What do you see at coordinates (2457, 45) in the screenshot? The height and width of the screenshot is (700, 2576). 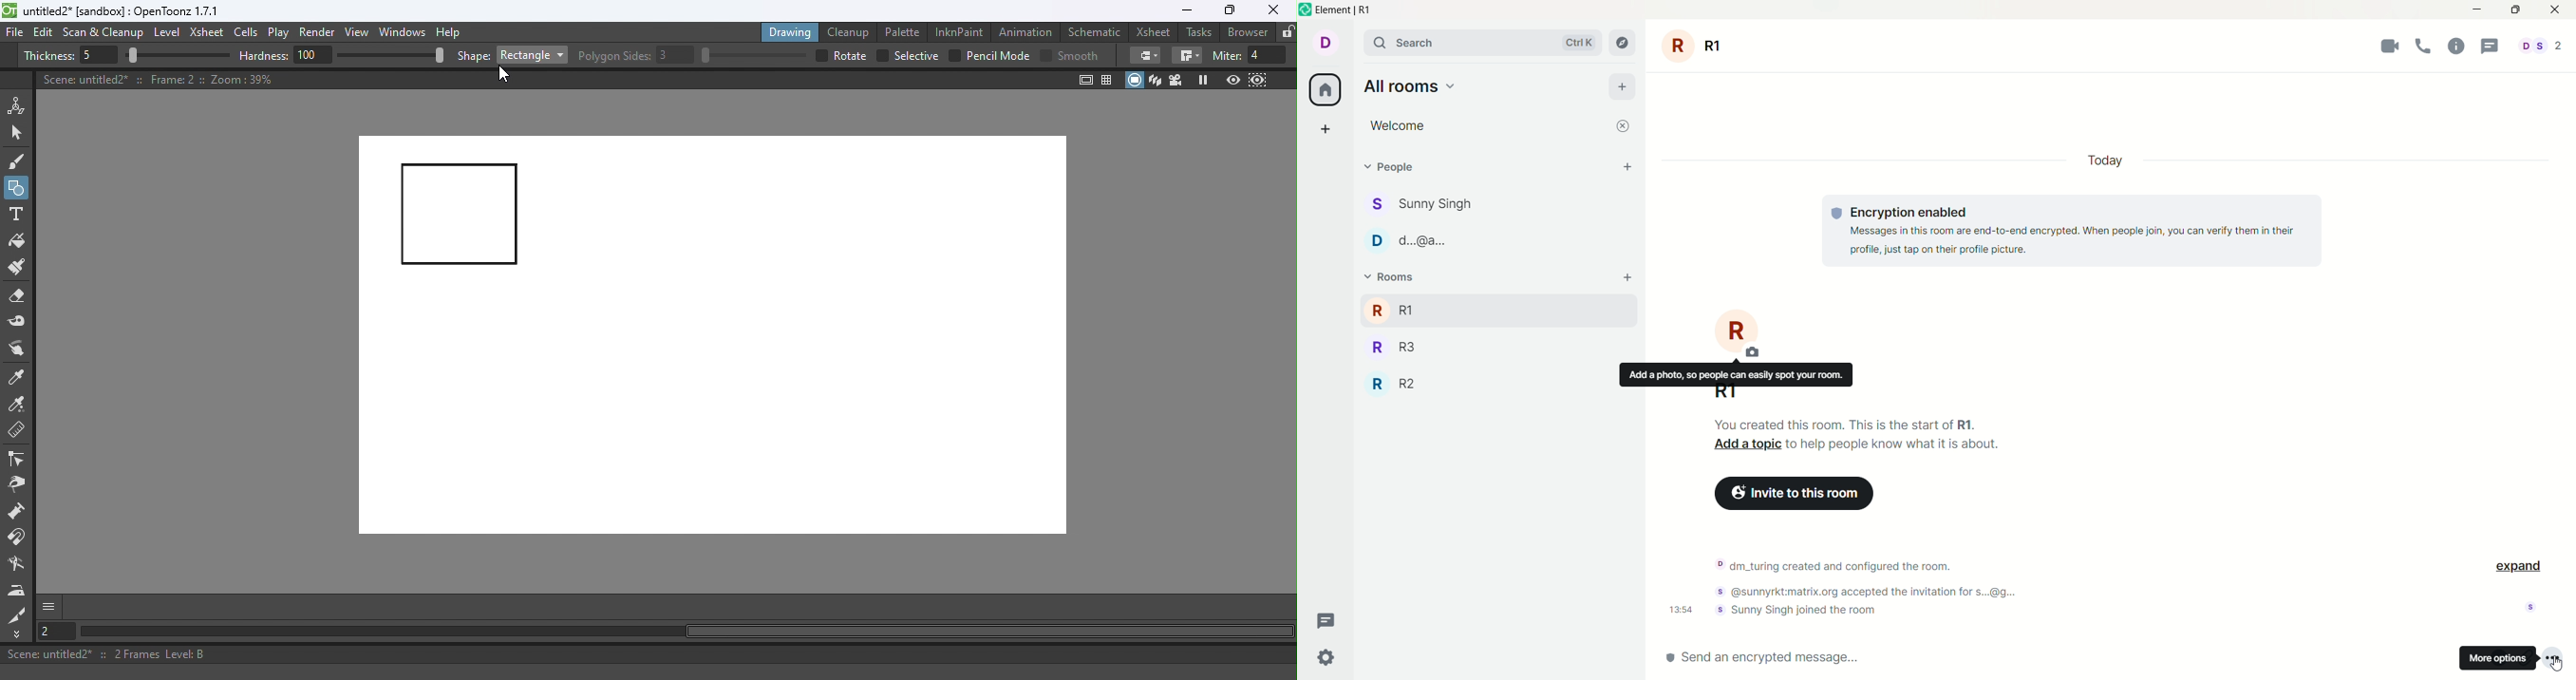 I see `help` at bounding box center [2457, 45].